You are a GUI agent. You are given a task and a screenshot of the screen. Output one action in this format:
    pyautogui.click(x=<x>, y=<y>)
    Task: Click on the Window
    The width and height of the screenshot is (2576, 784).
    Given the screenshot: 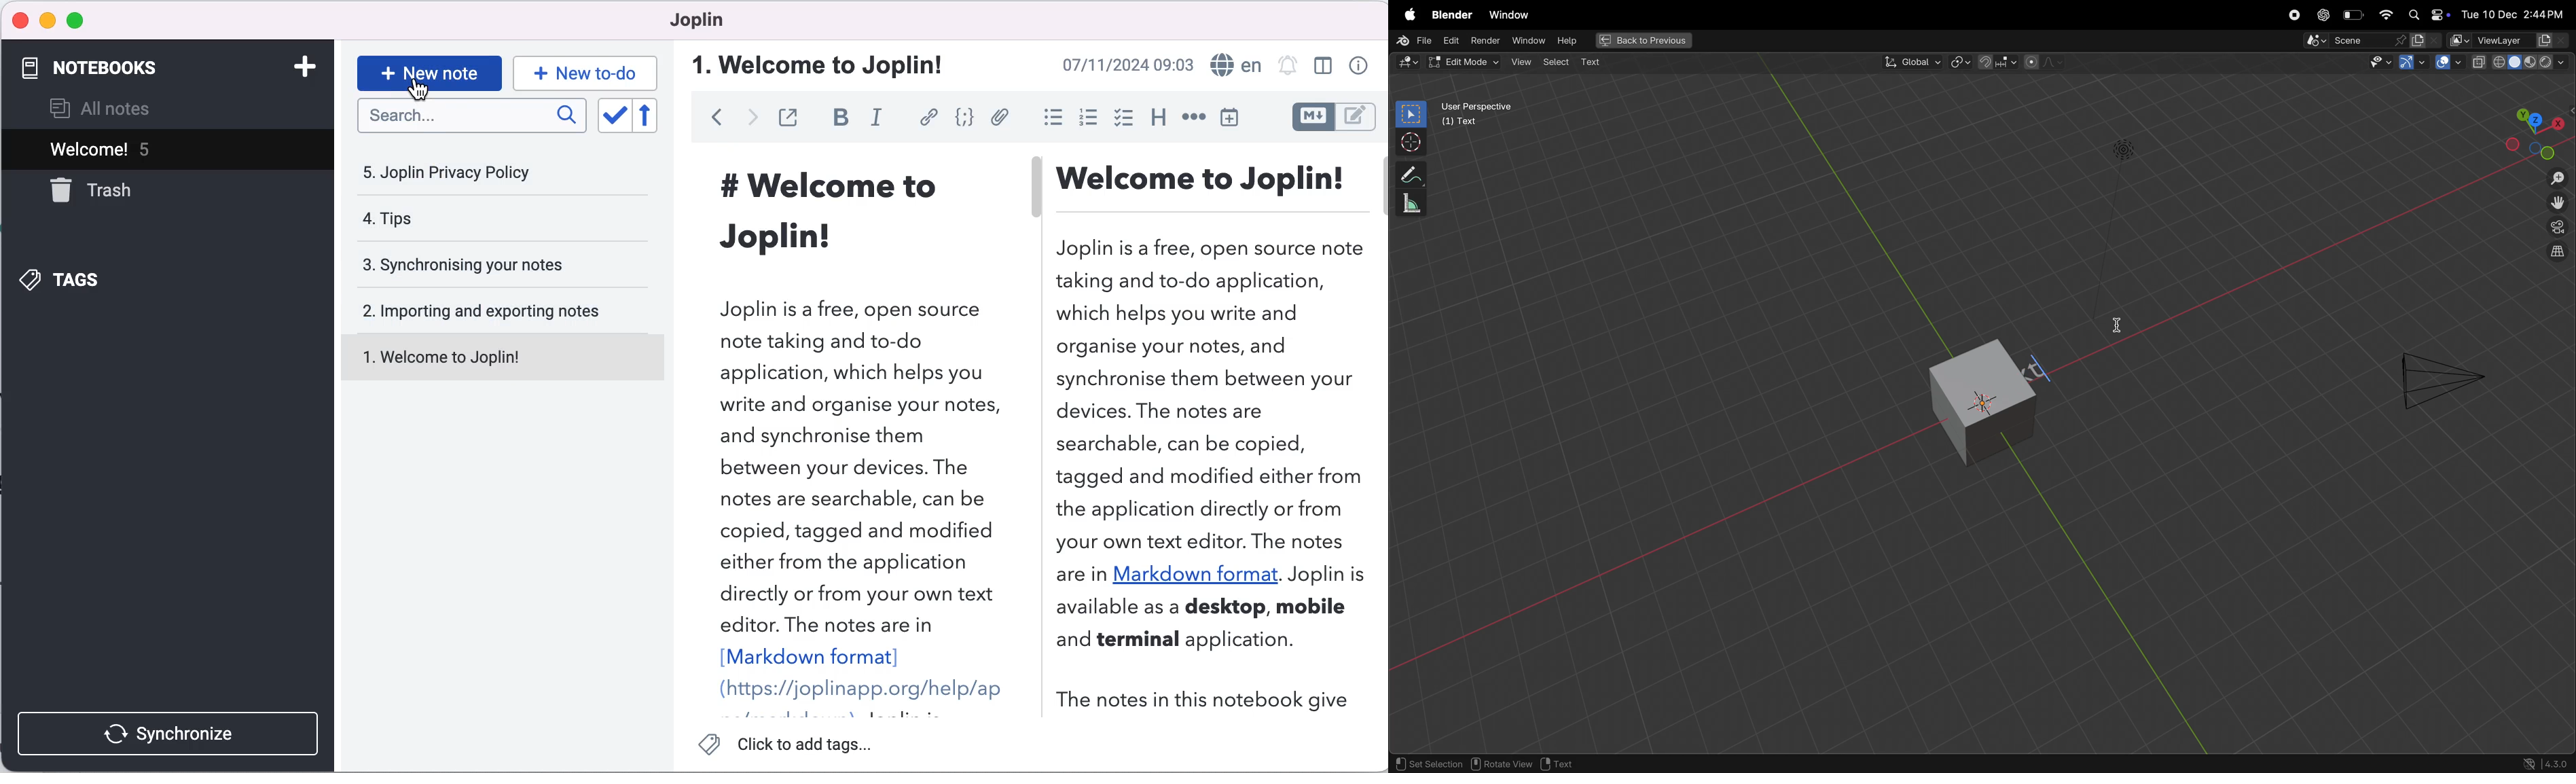 What is the action you would take?
    pyautogui.click(x=1510, y=13)
    